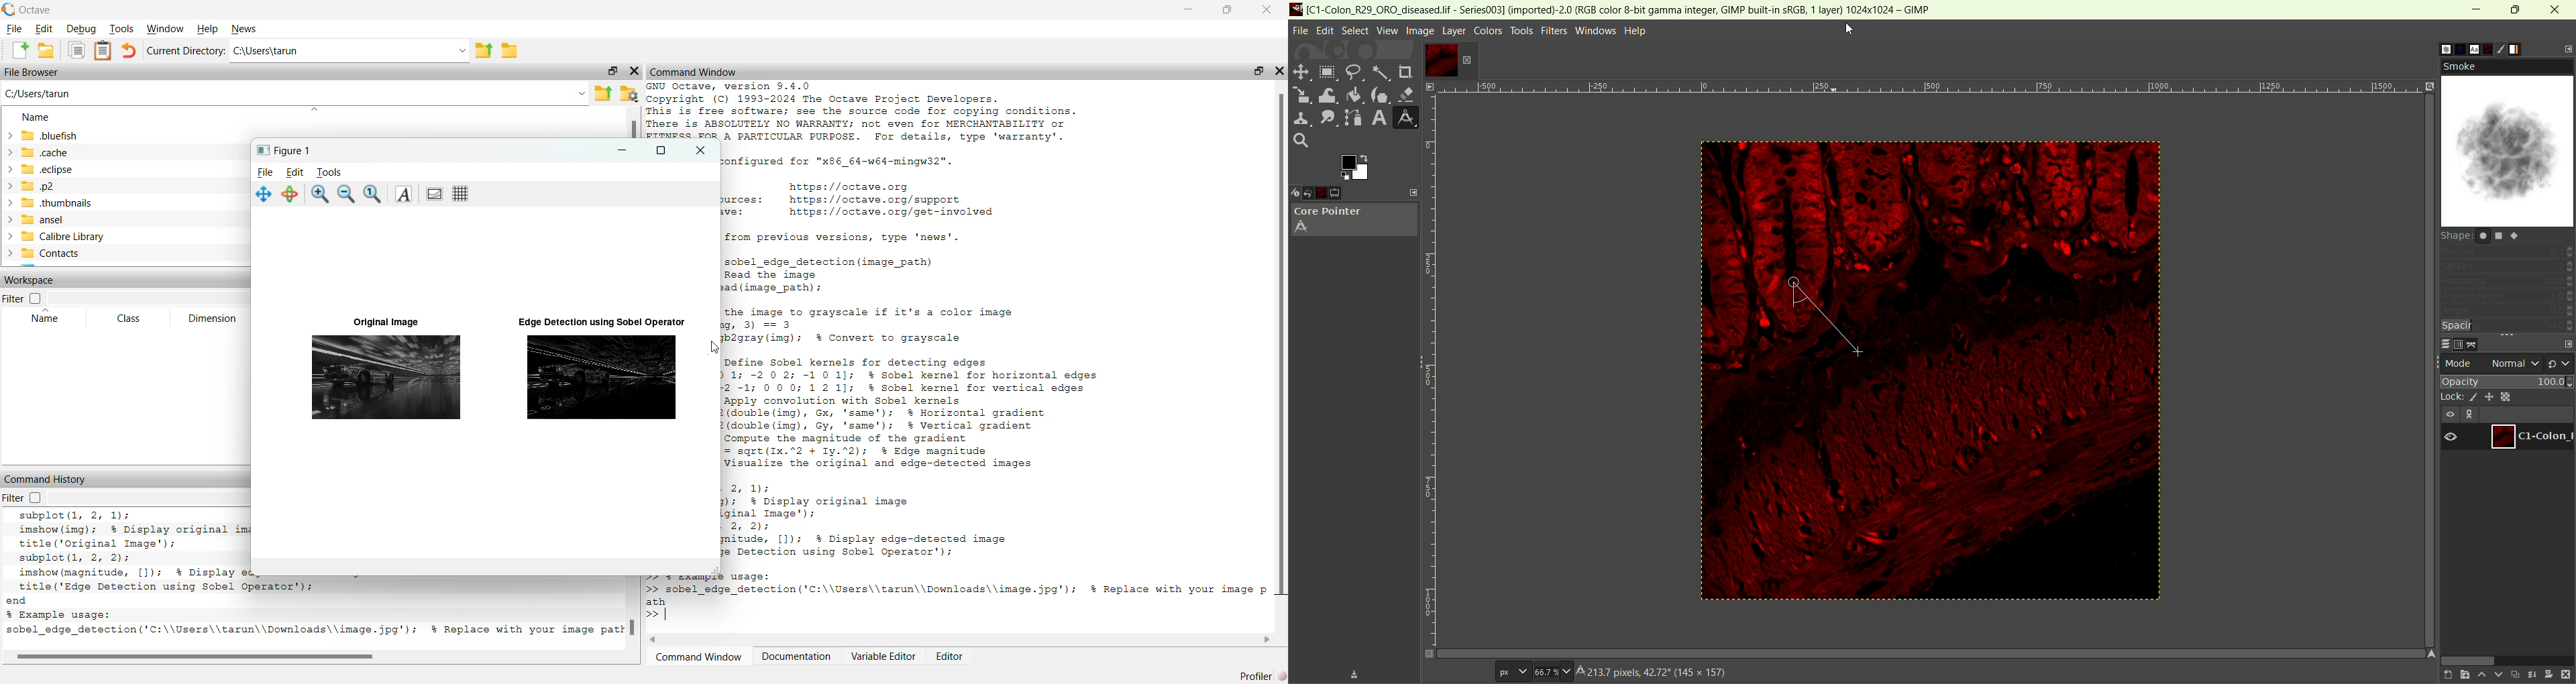  What do you see at coordinates (297, 170) in the screenshot?
I see `edit` at bounding box center [297, 170].